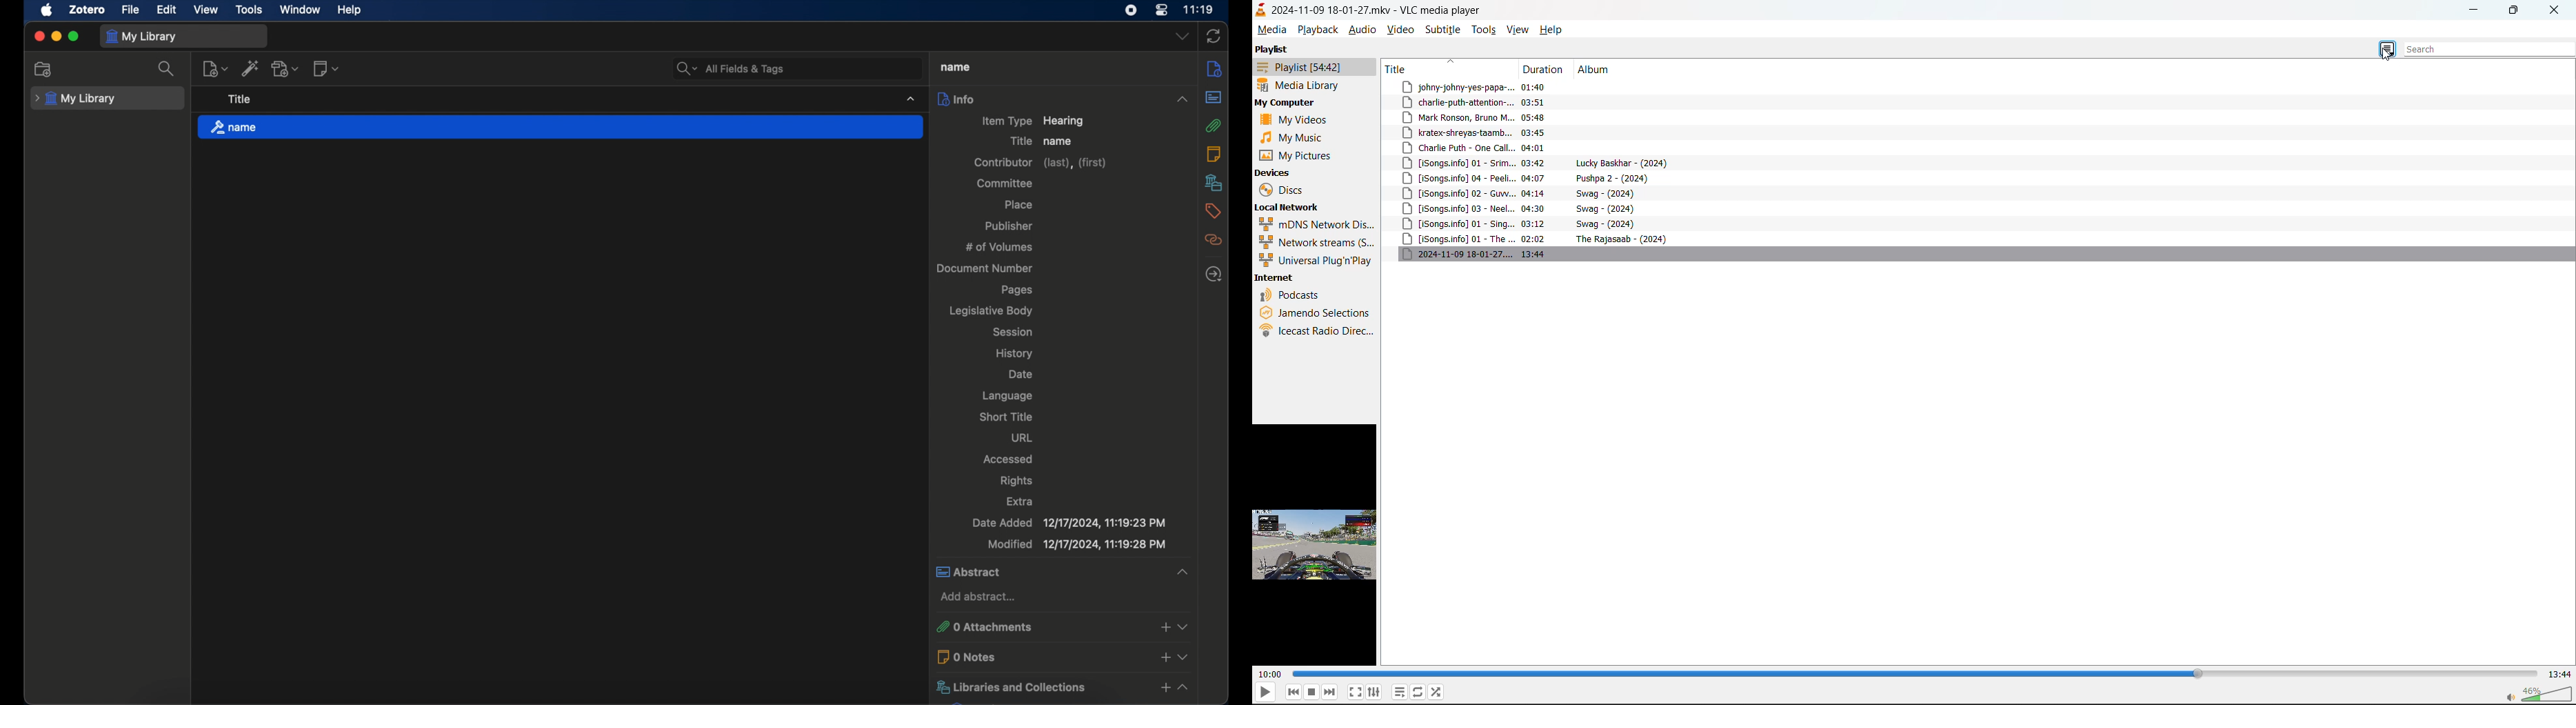 The height and width of the screenshot is (728, 2576). I want to click on loop, so click(1417, 691).